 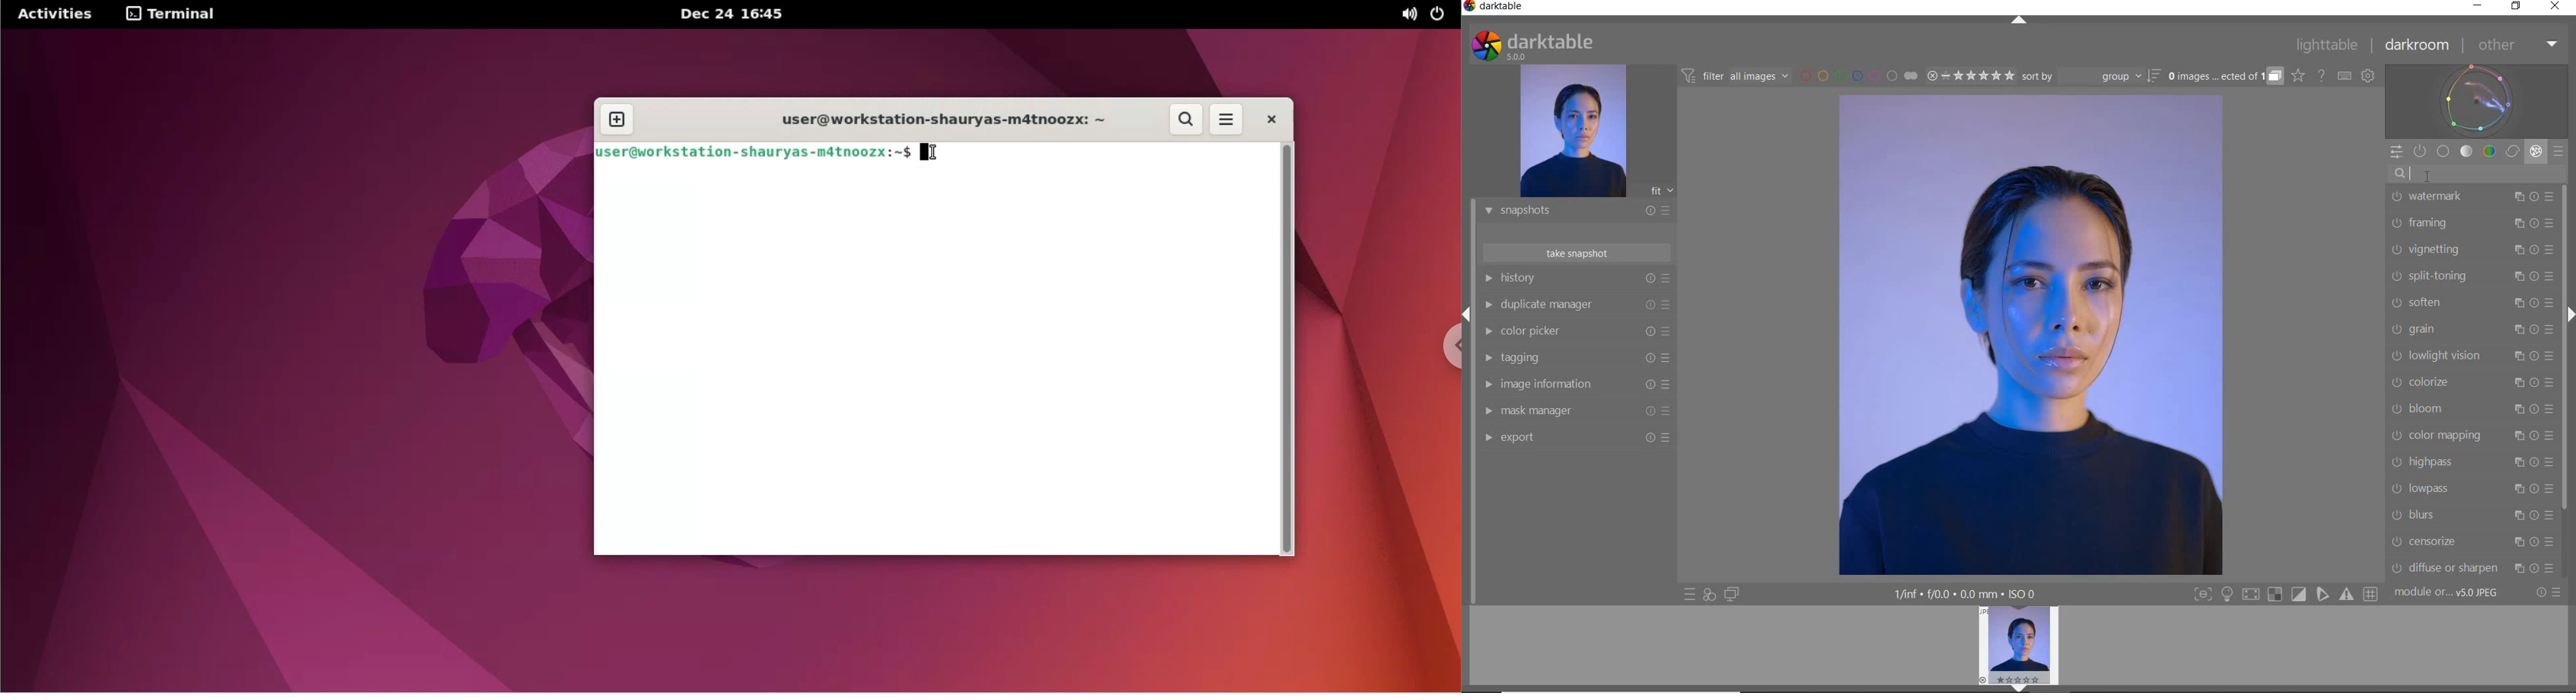 What do you see at coordinates (2471, 515) in the screenshot?
I see `BLURS` at bounding box center [2471, 515].